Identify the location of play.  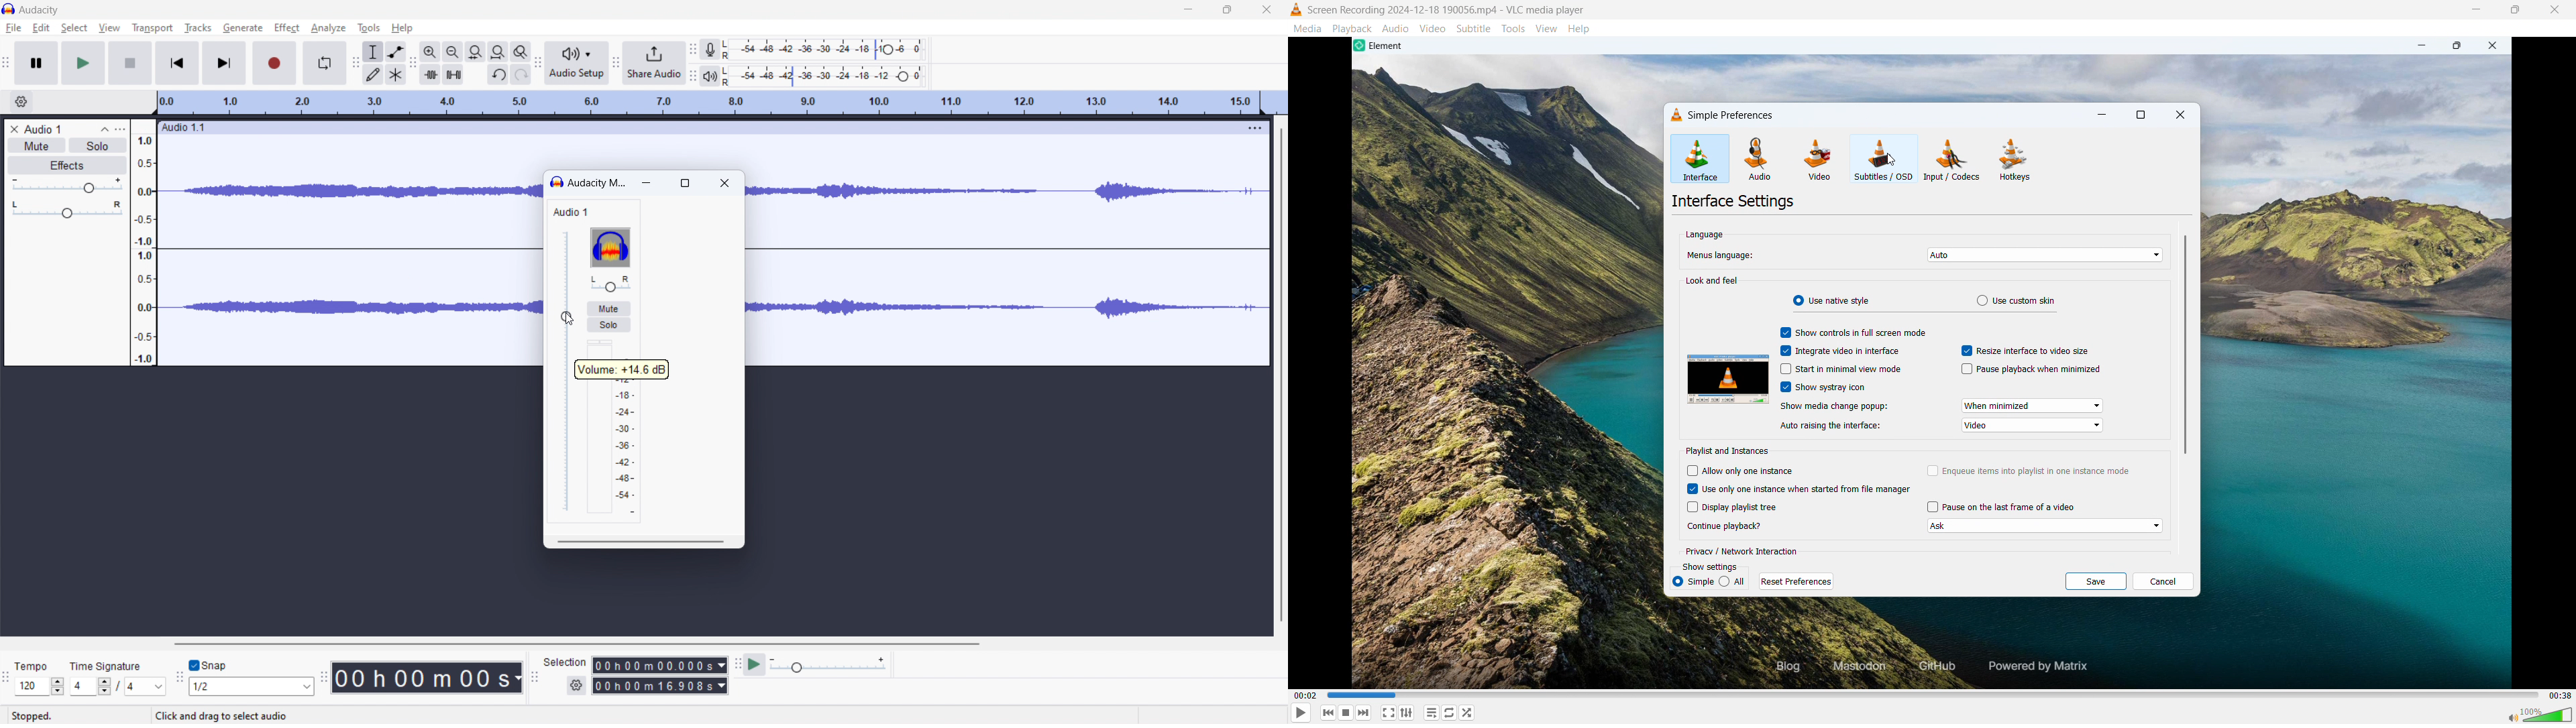
(1301, 713).